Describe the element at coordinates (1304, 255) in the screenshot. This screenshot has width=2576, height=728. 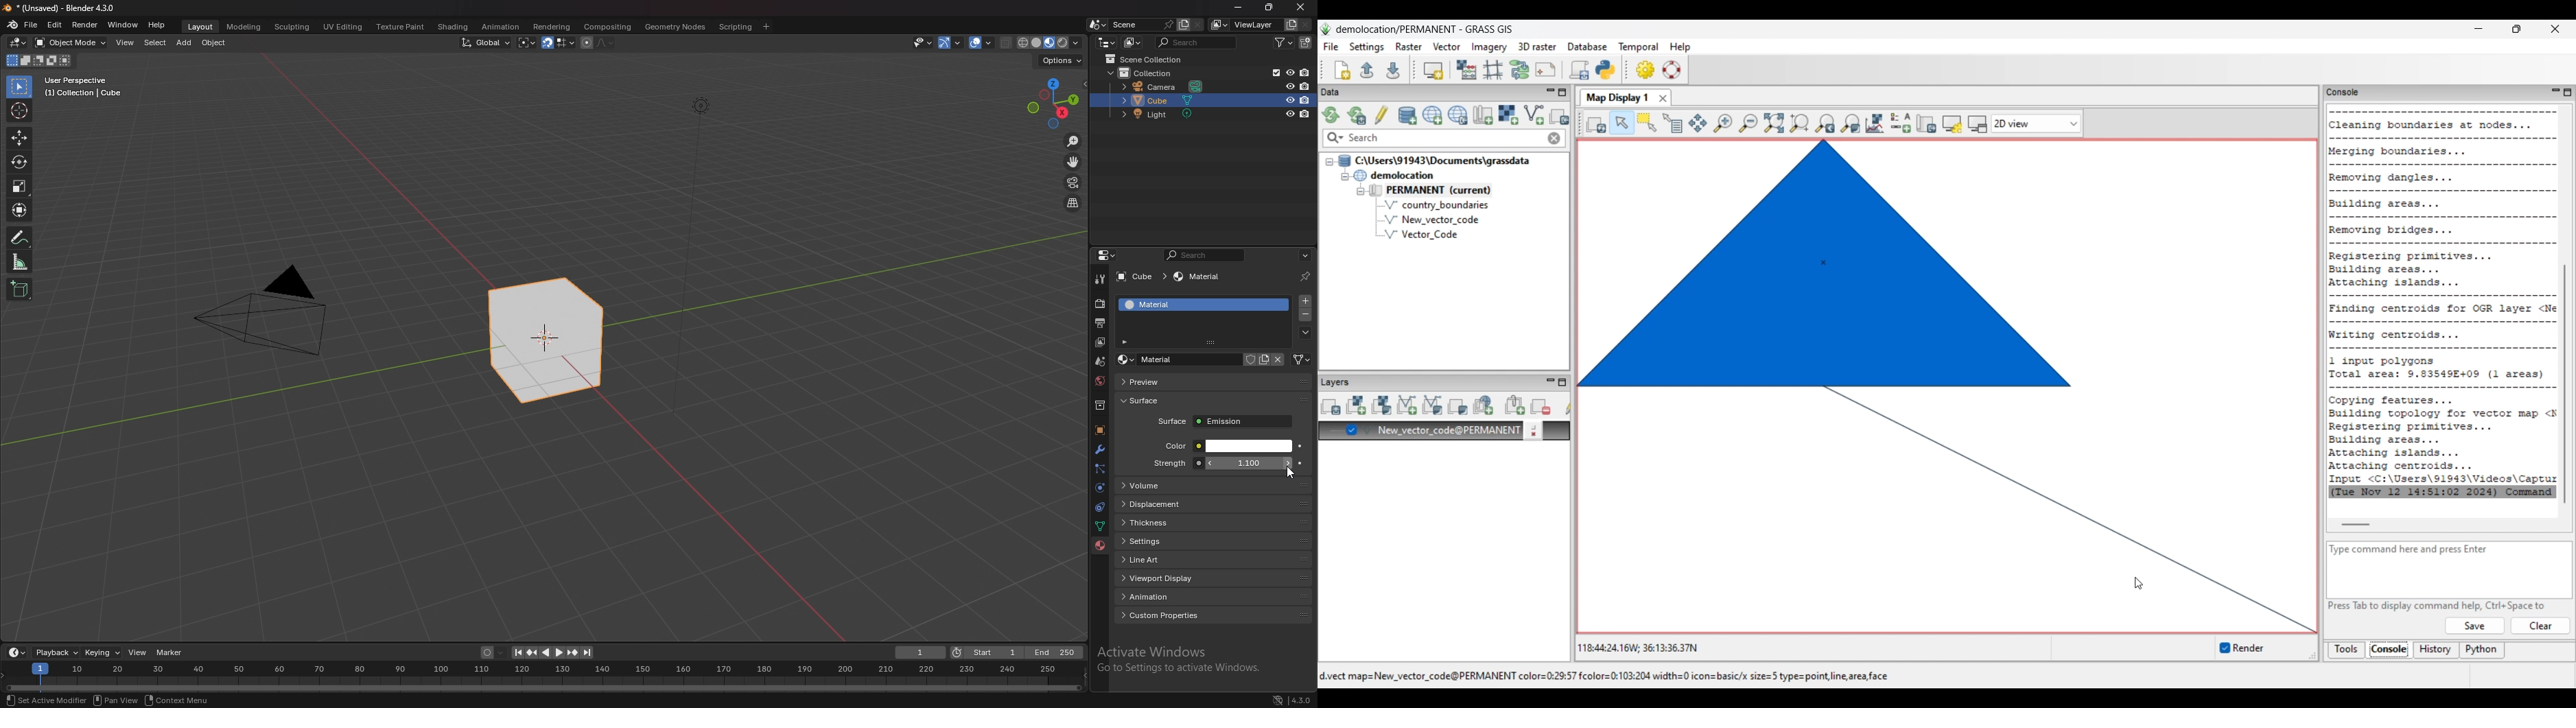
I see `options` at that location.